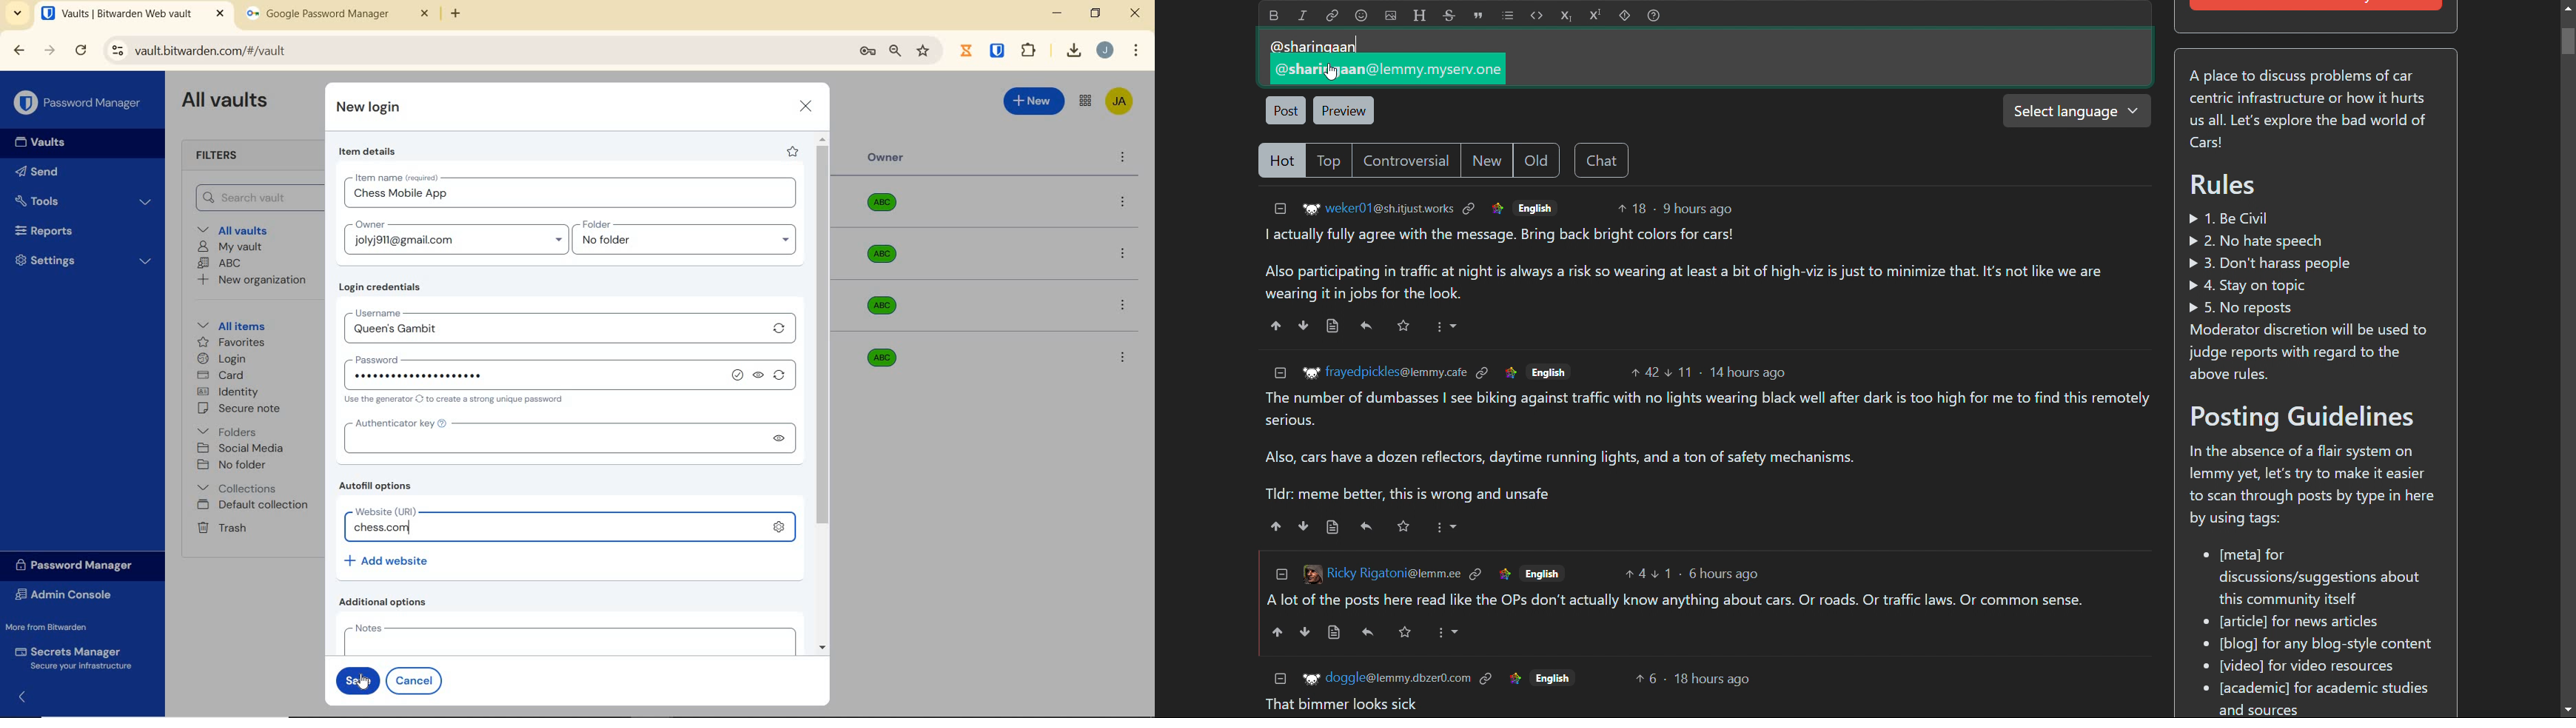 The width and height of the screenshot is (2576, 728). Describe the element at coordinates (338, 17) in the screenshot. I see `tab` at that location.